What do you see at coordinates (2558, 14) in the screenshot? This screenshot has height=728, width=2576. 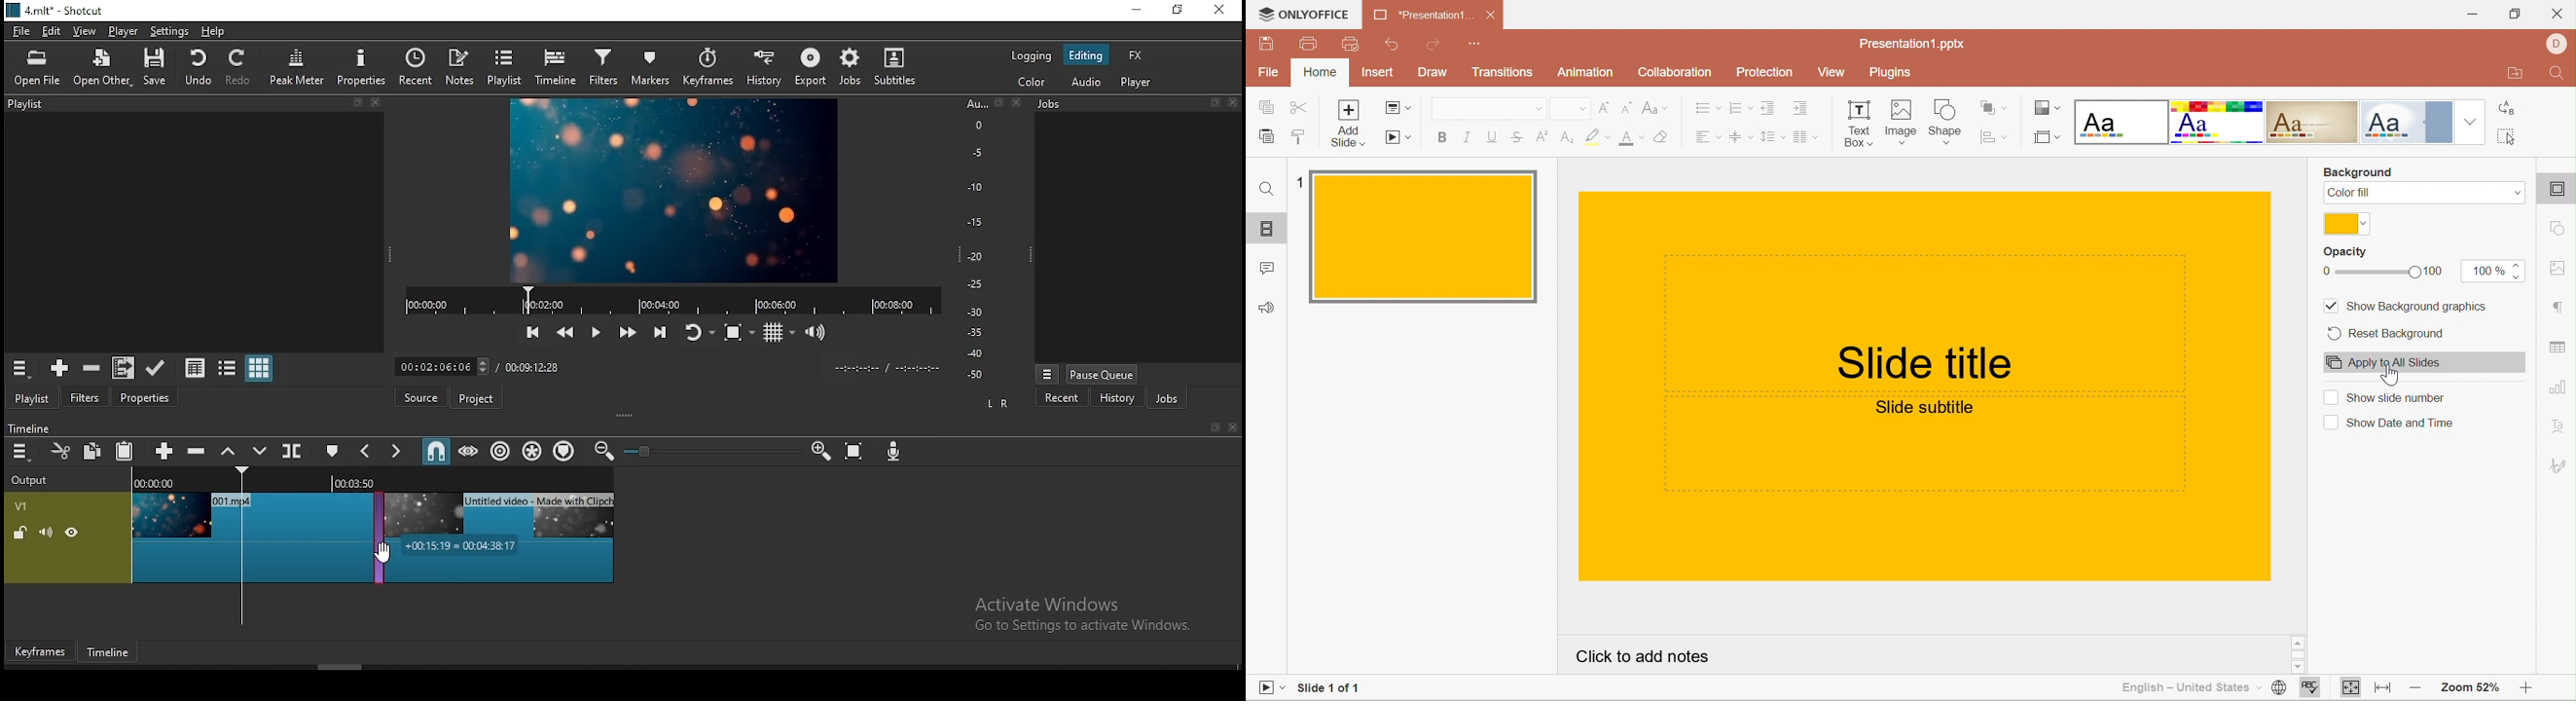 I see `Close` at bounding box center [2558, 14].